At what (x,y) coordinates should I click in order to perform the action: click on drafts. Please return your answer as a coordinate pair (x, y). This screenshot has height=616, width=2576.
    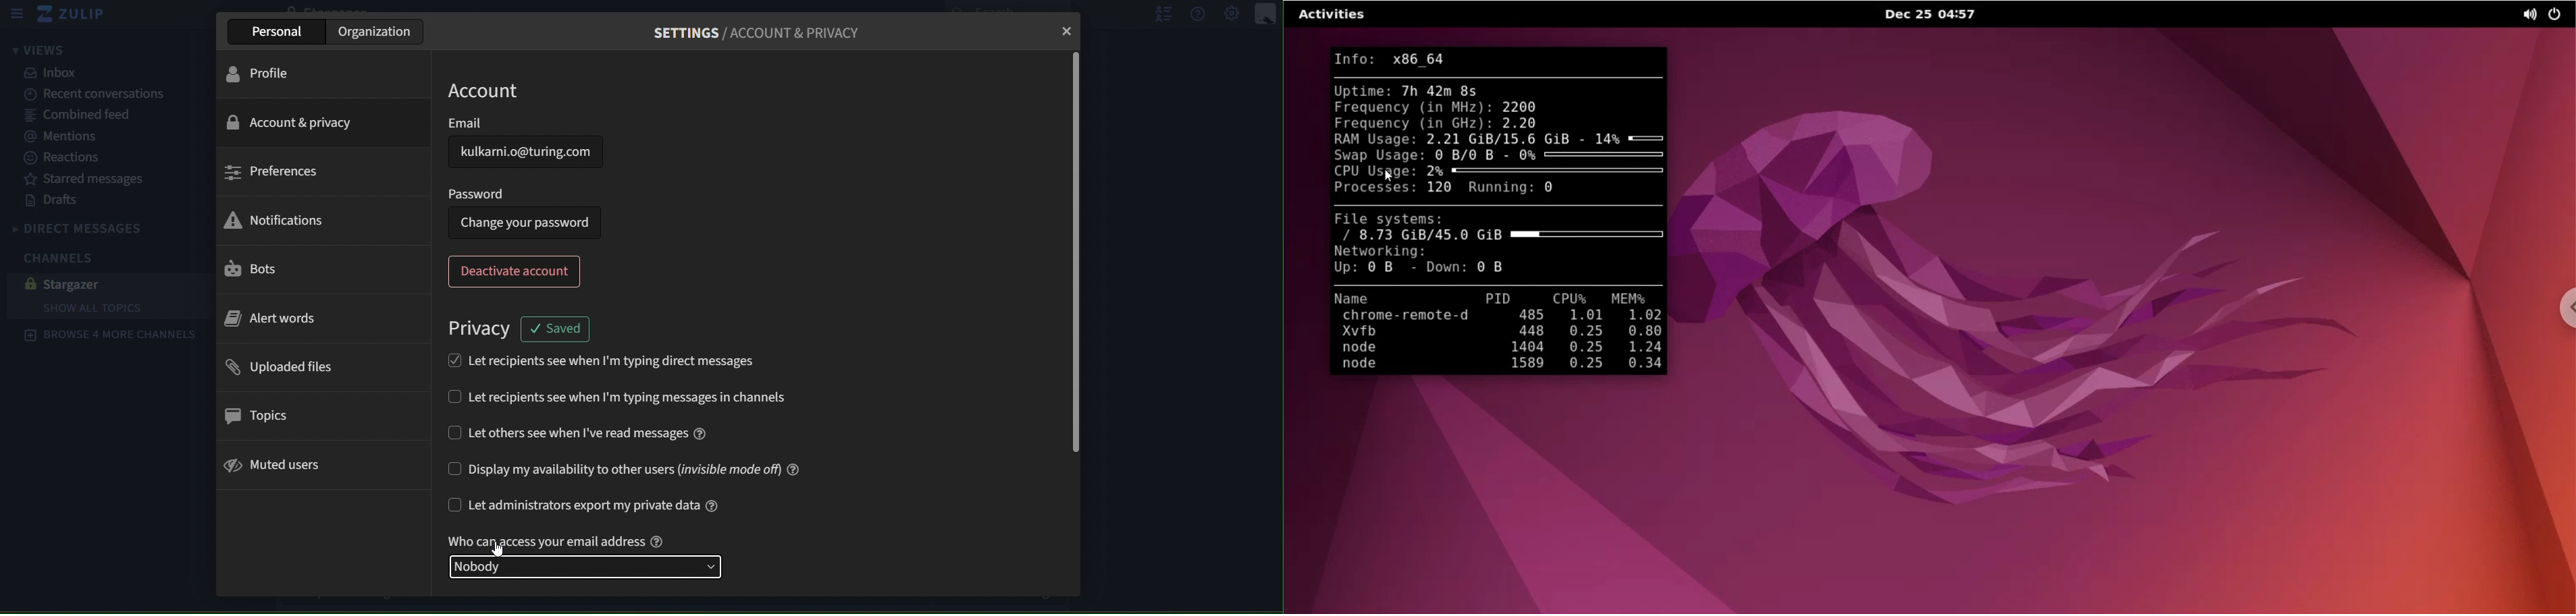
    Looking at the image, I should click on (56, 200).